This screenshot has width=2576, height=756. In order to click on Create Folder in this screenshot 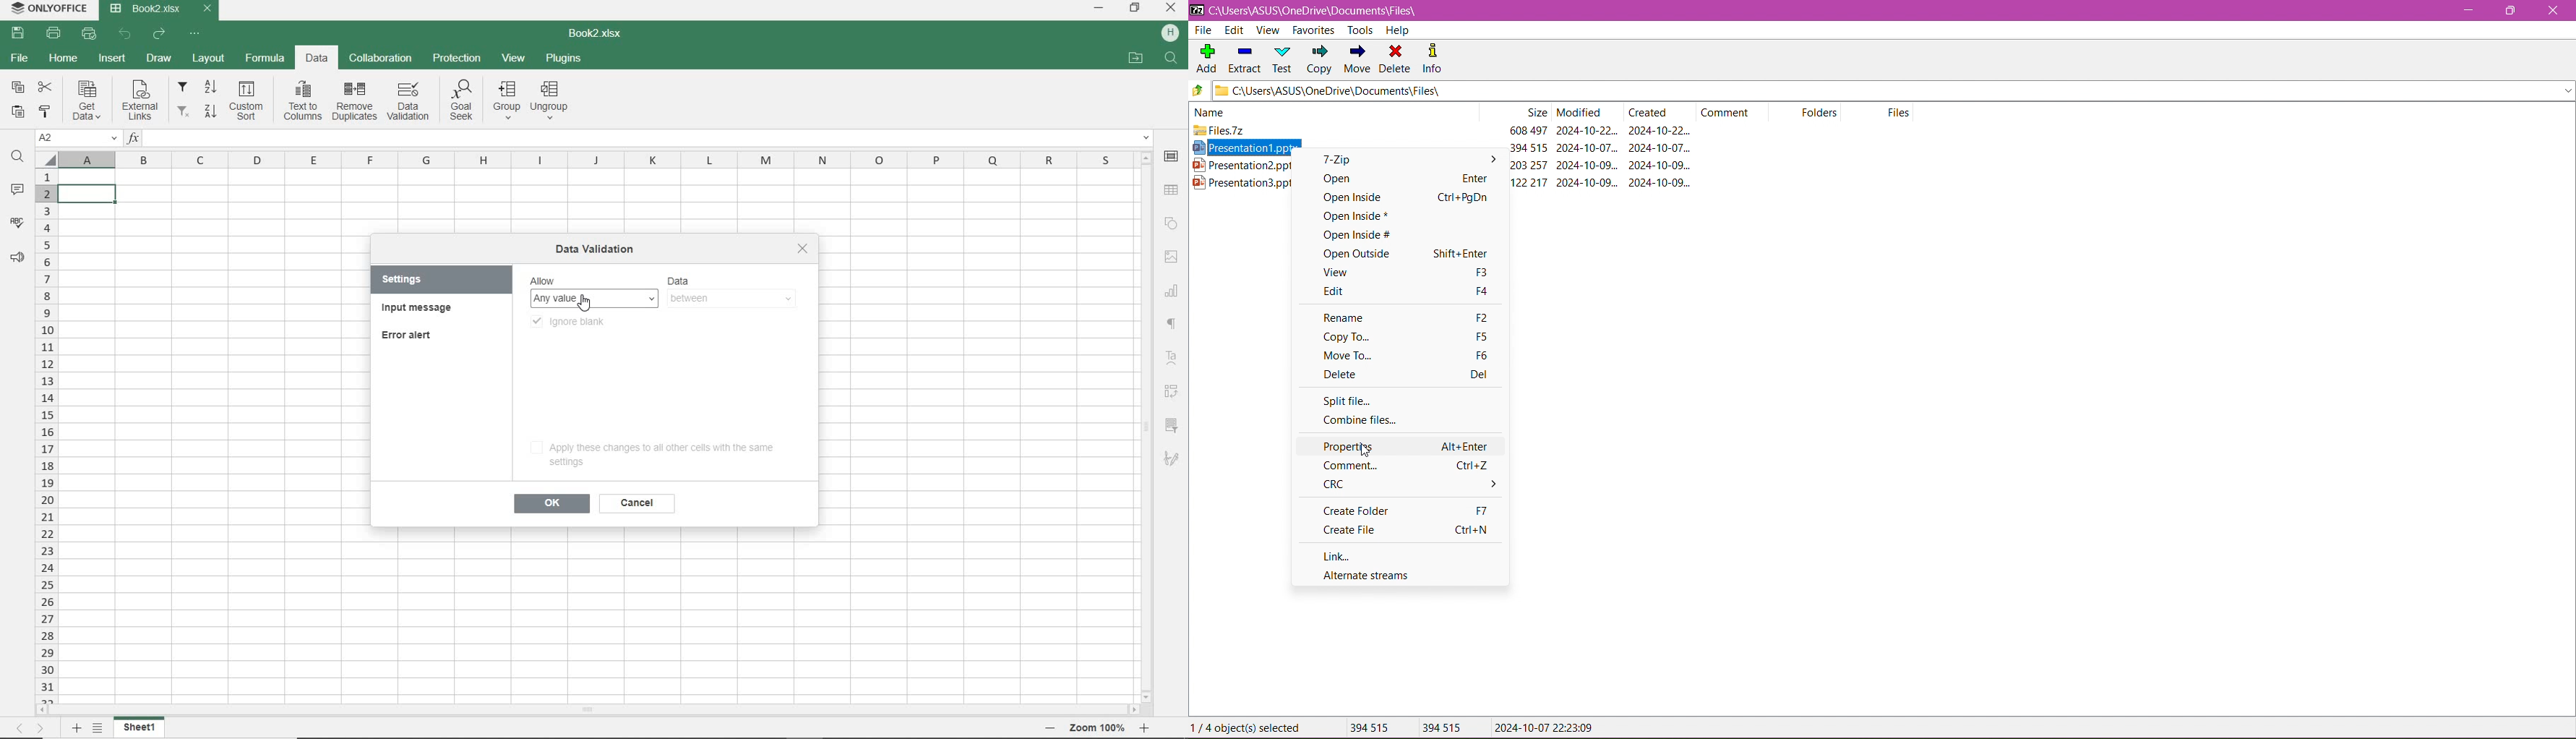, I will do `click(1409, 511)`.